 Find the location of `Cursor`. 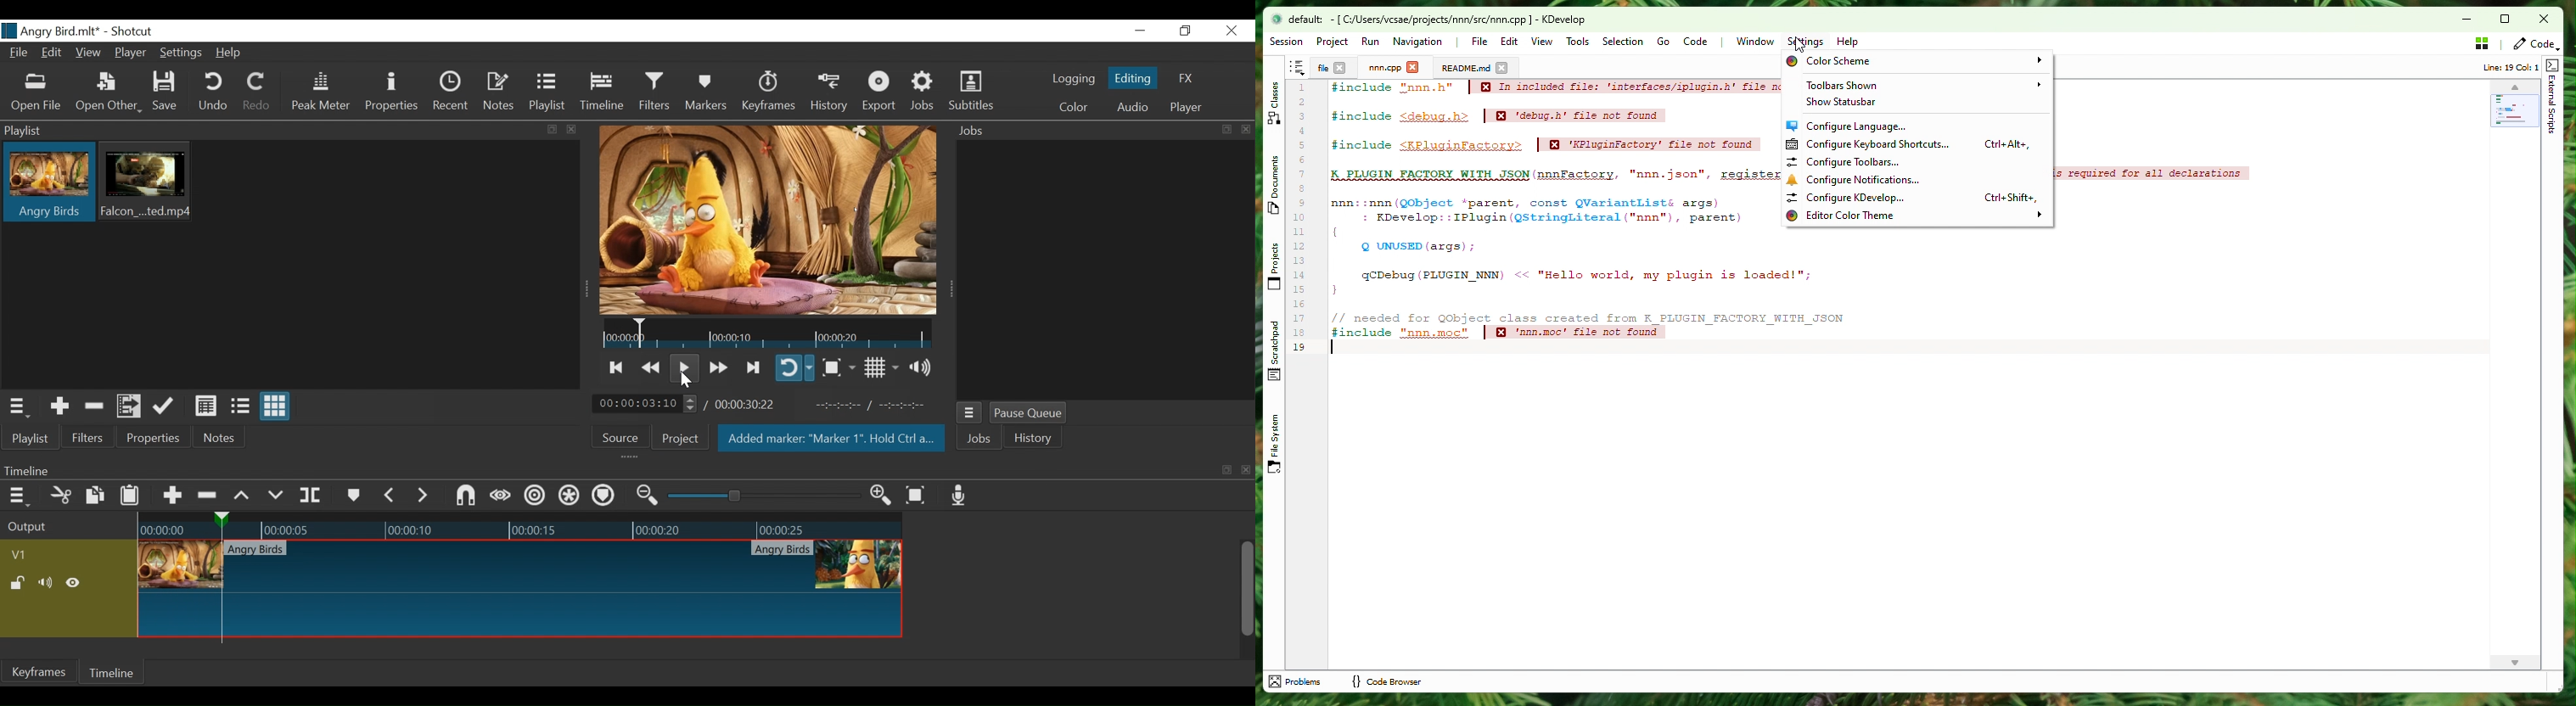

Cursor is located at coordinates (685, 383).